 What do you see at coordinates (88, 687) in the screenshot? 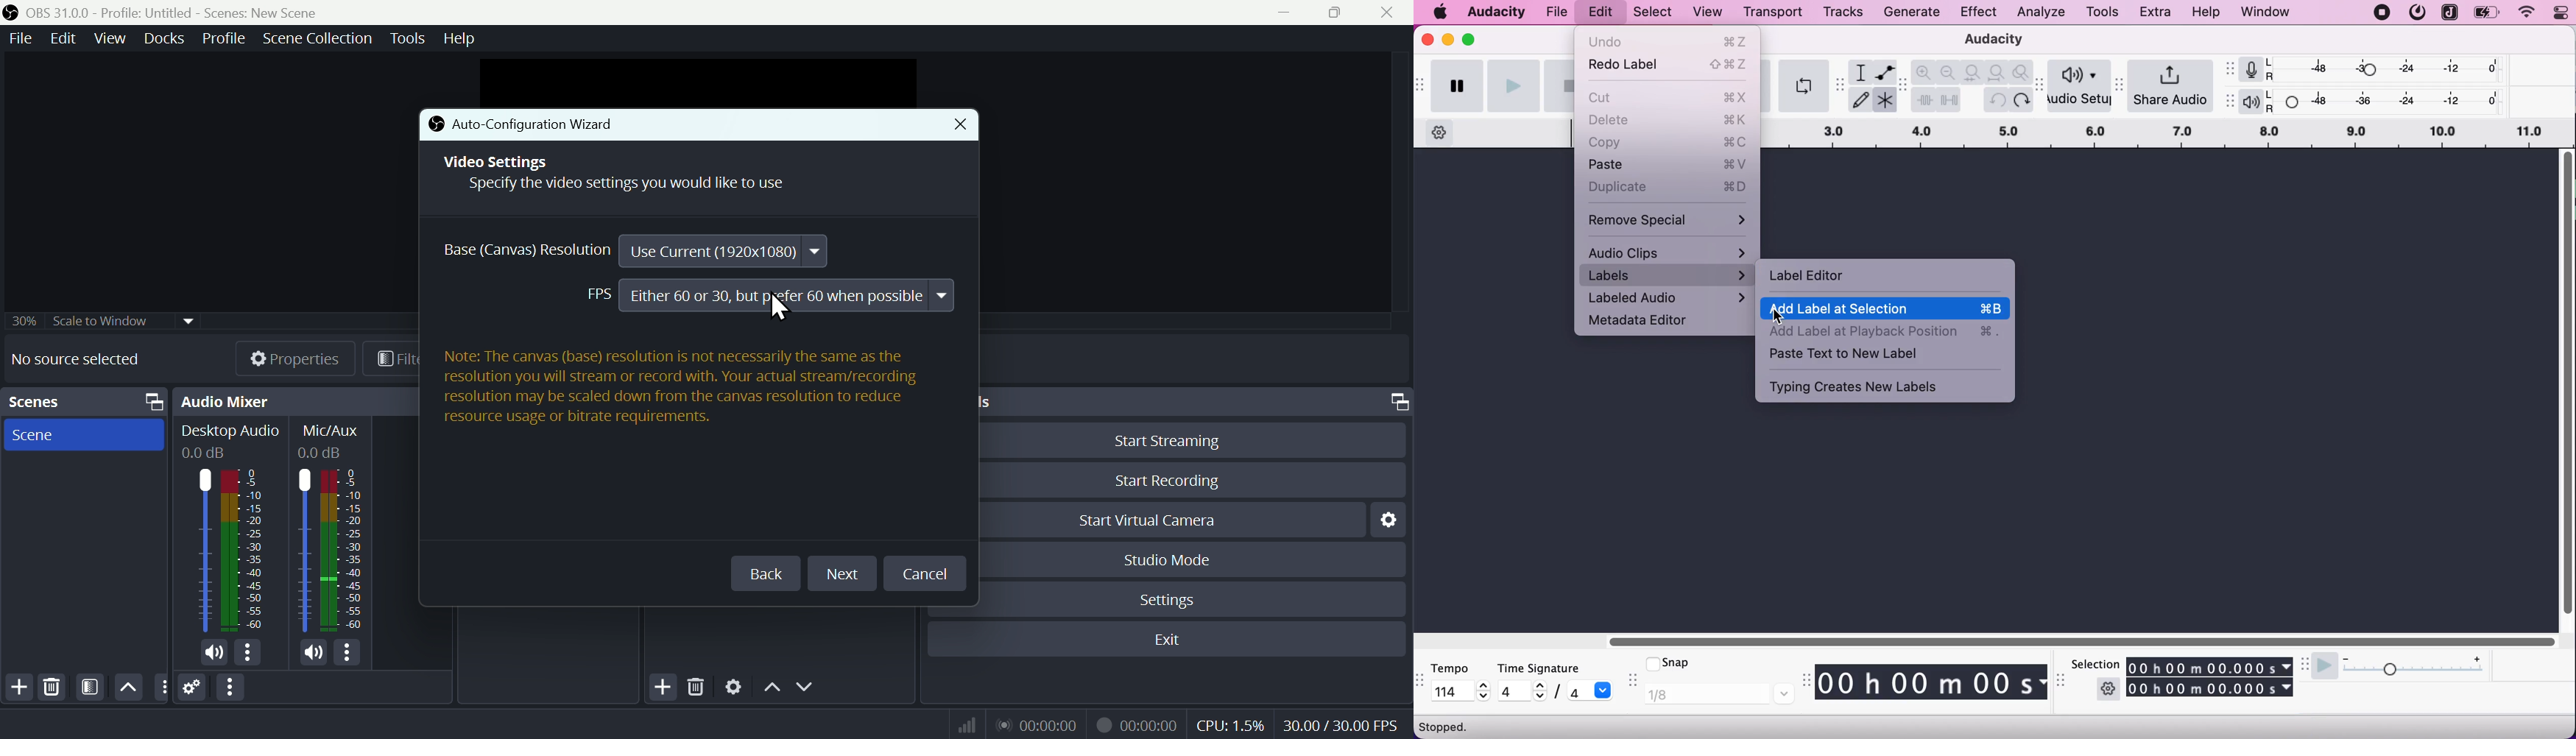
I see `Filters` at bounding box center [88, 687].